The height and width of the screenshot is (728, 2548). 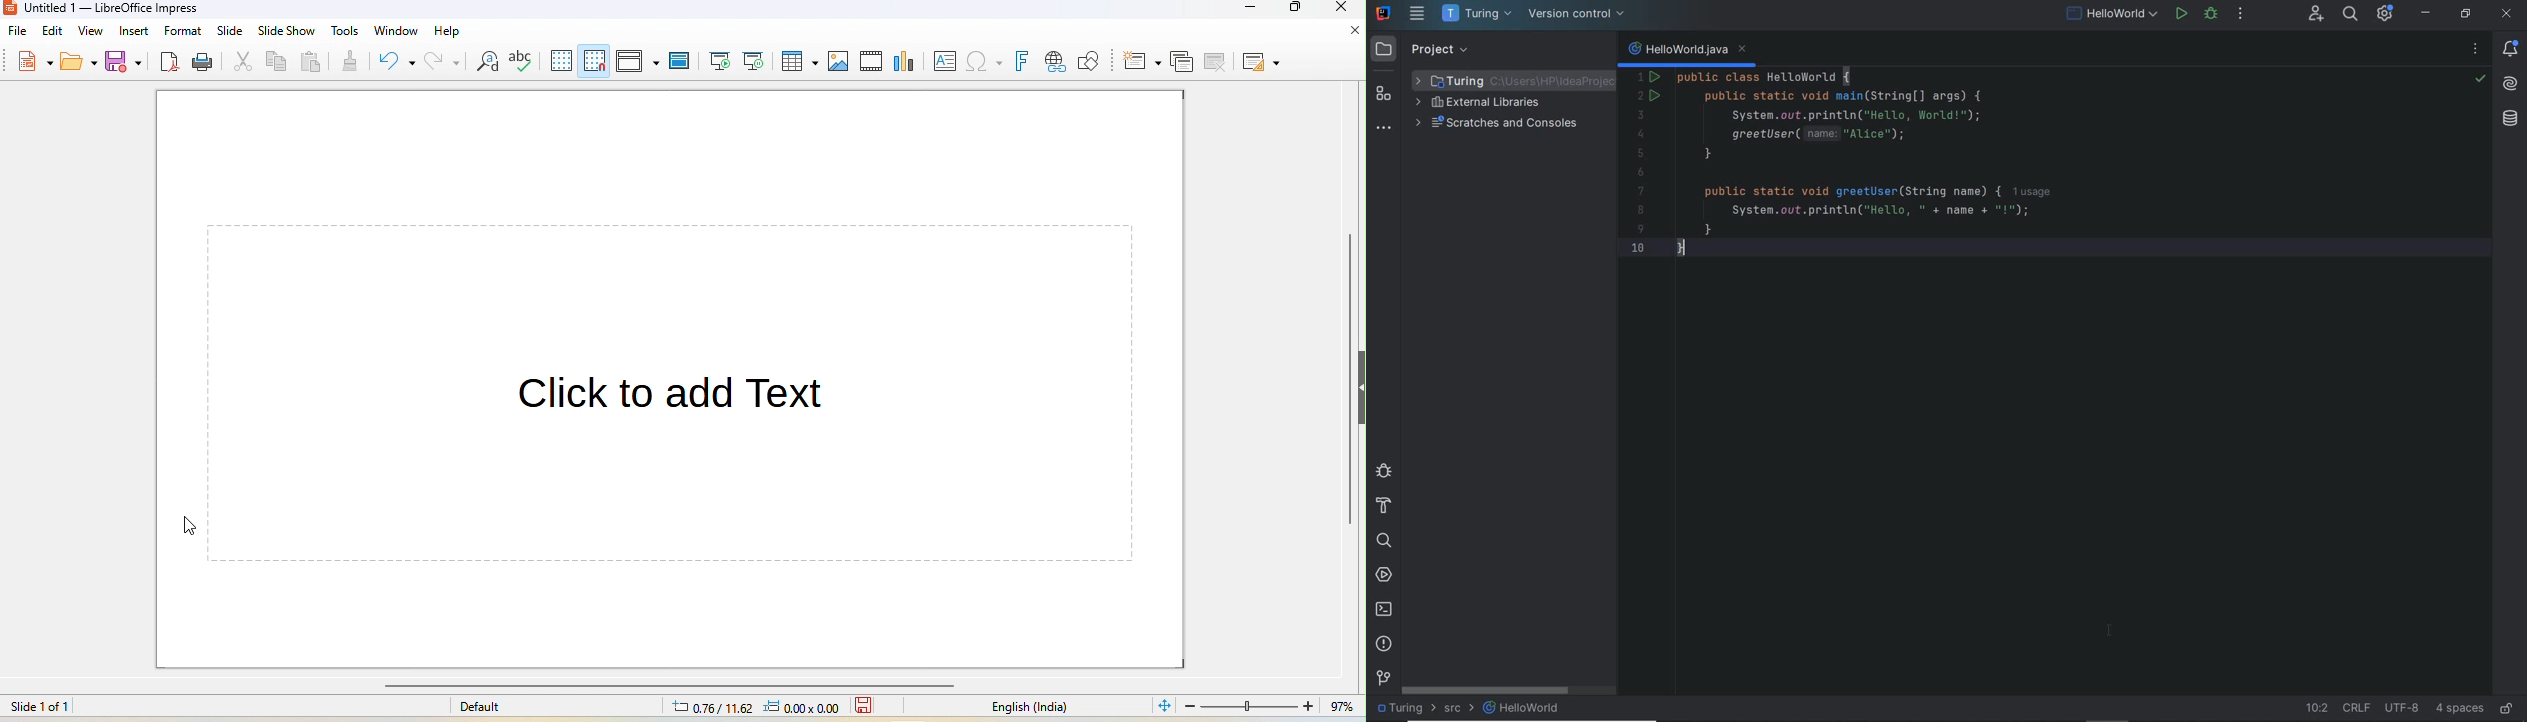 What do you see at coordinates (1486, 690) in the screenshot?
I see `scrollbar` at bounding box center [1486, 690].